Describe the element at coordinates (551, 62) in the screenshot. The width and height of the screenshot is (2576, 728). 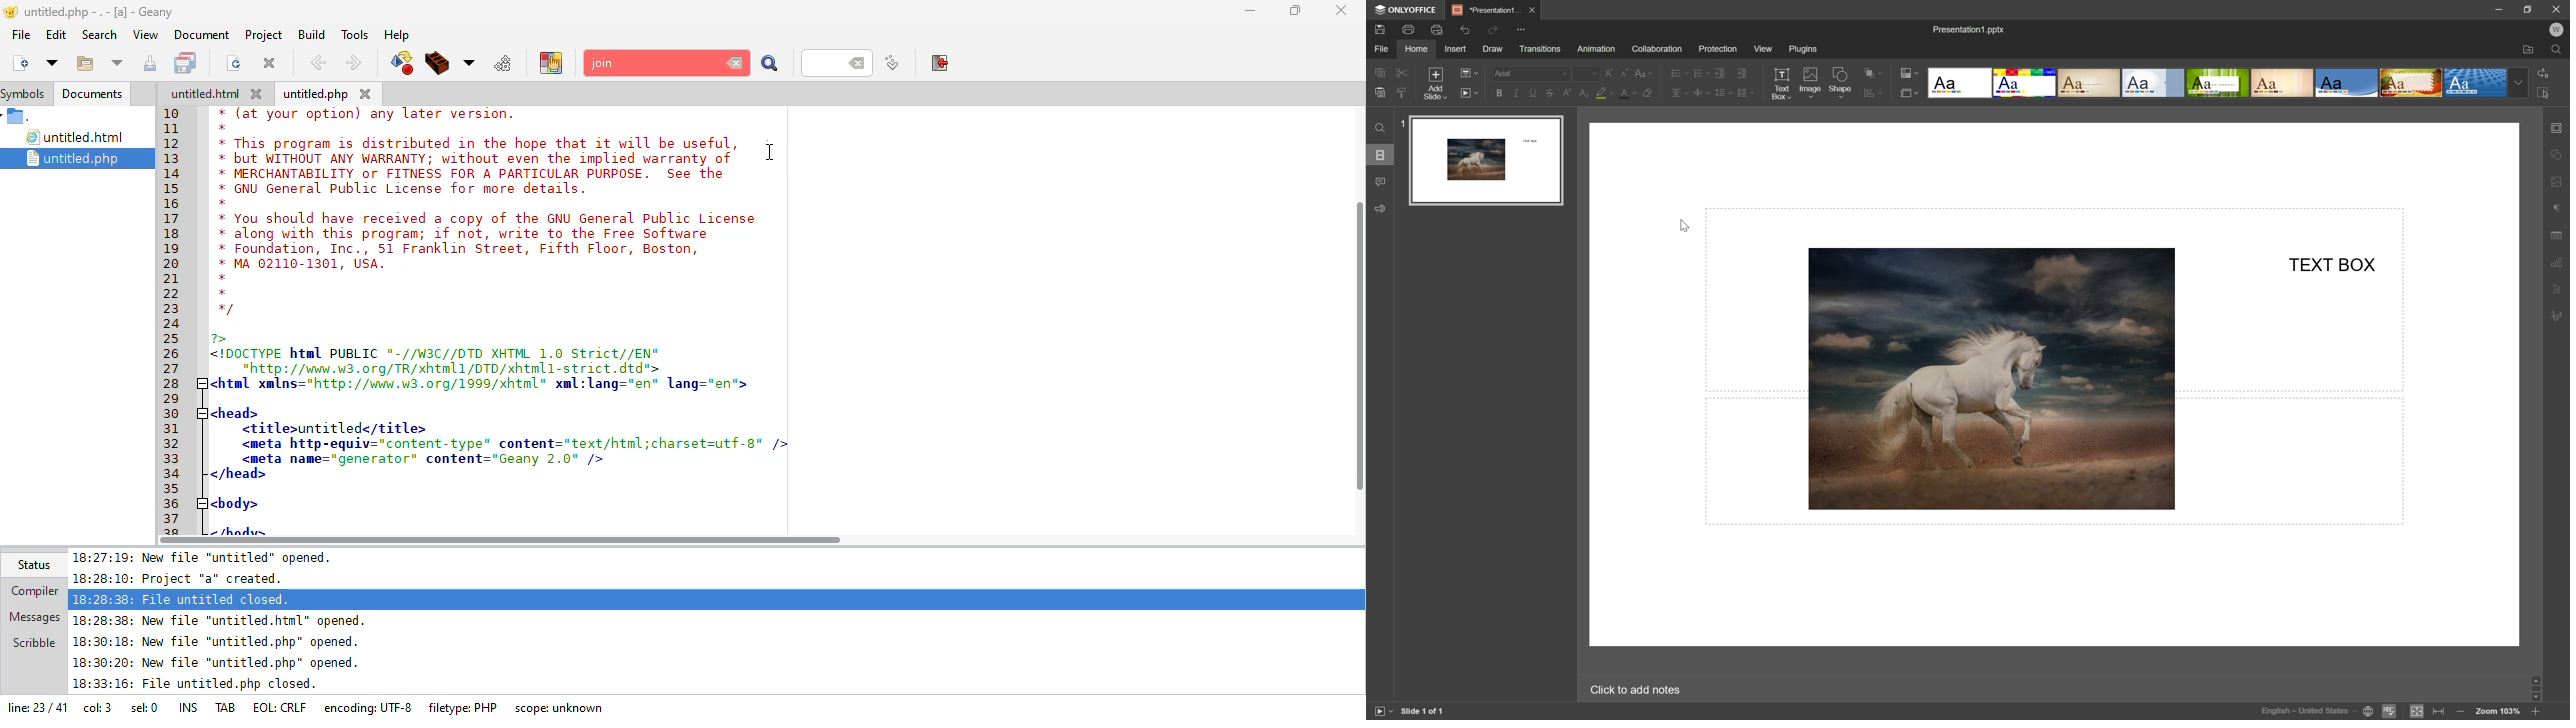
I see `choose a color` at that location.